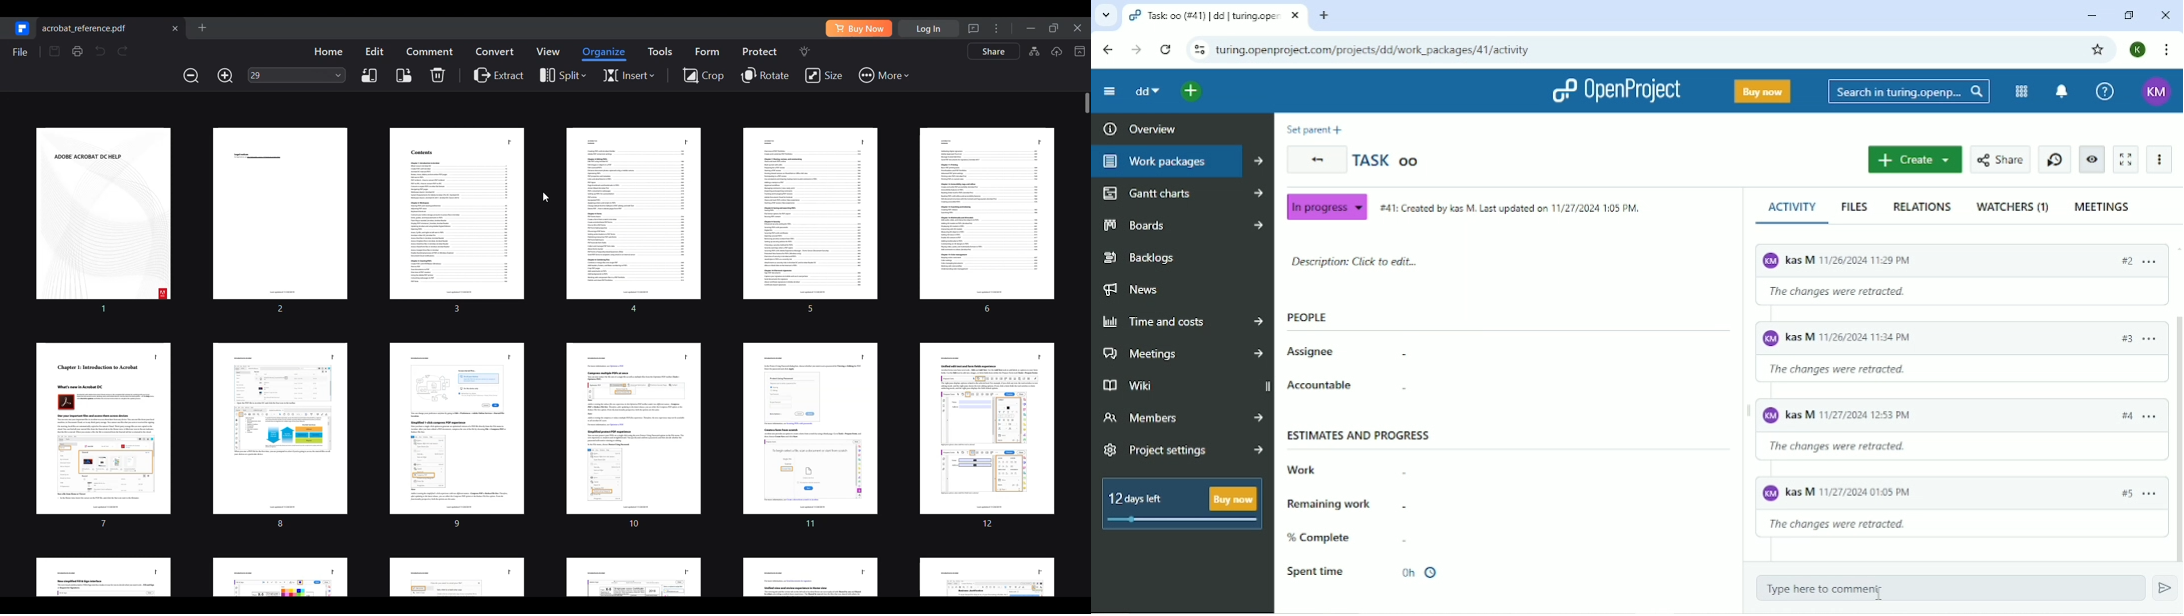  I want to click on Help, so click(2105, 90).